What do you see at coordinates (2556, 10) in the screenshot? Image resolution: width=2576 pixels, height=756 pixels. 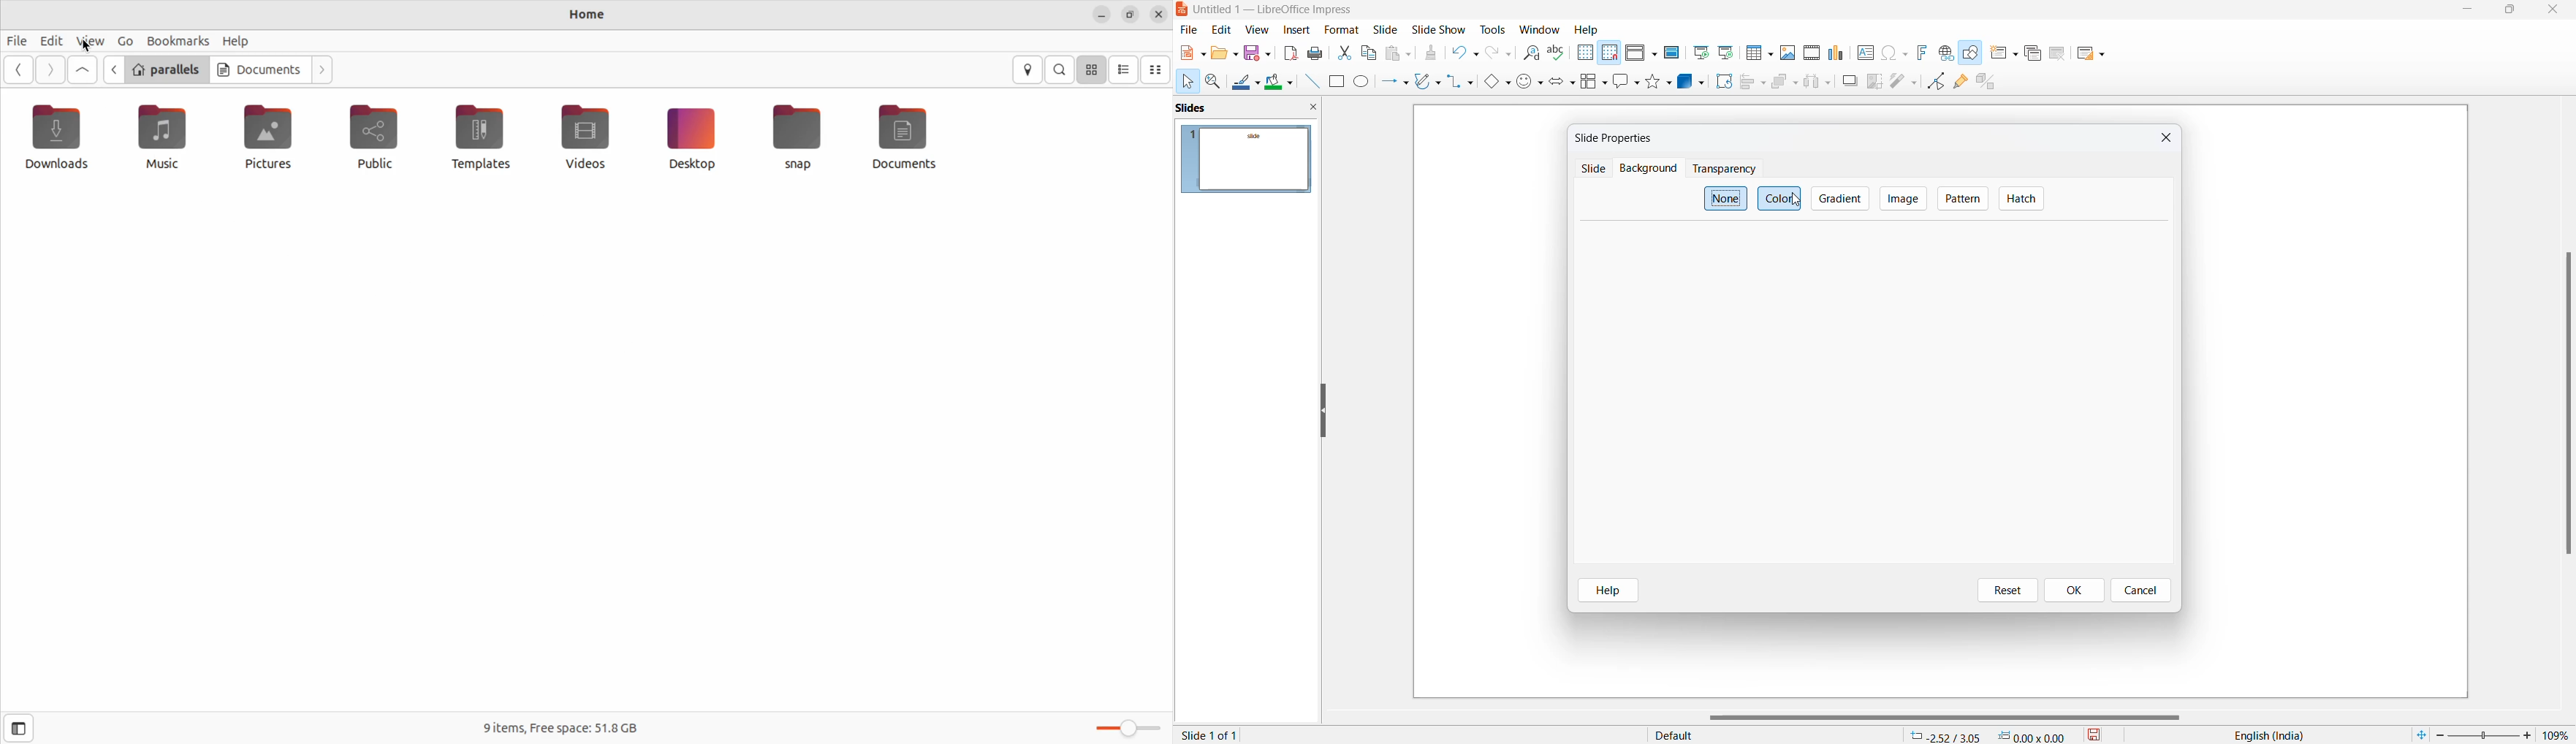 I see `close` at bounding box center [2556, 10].